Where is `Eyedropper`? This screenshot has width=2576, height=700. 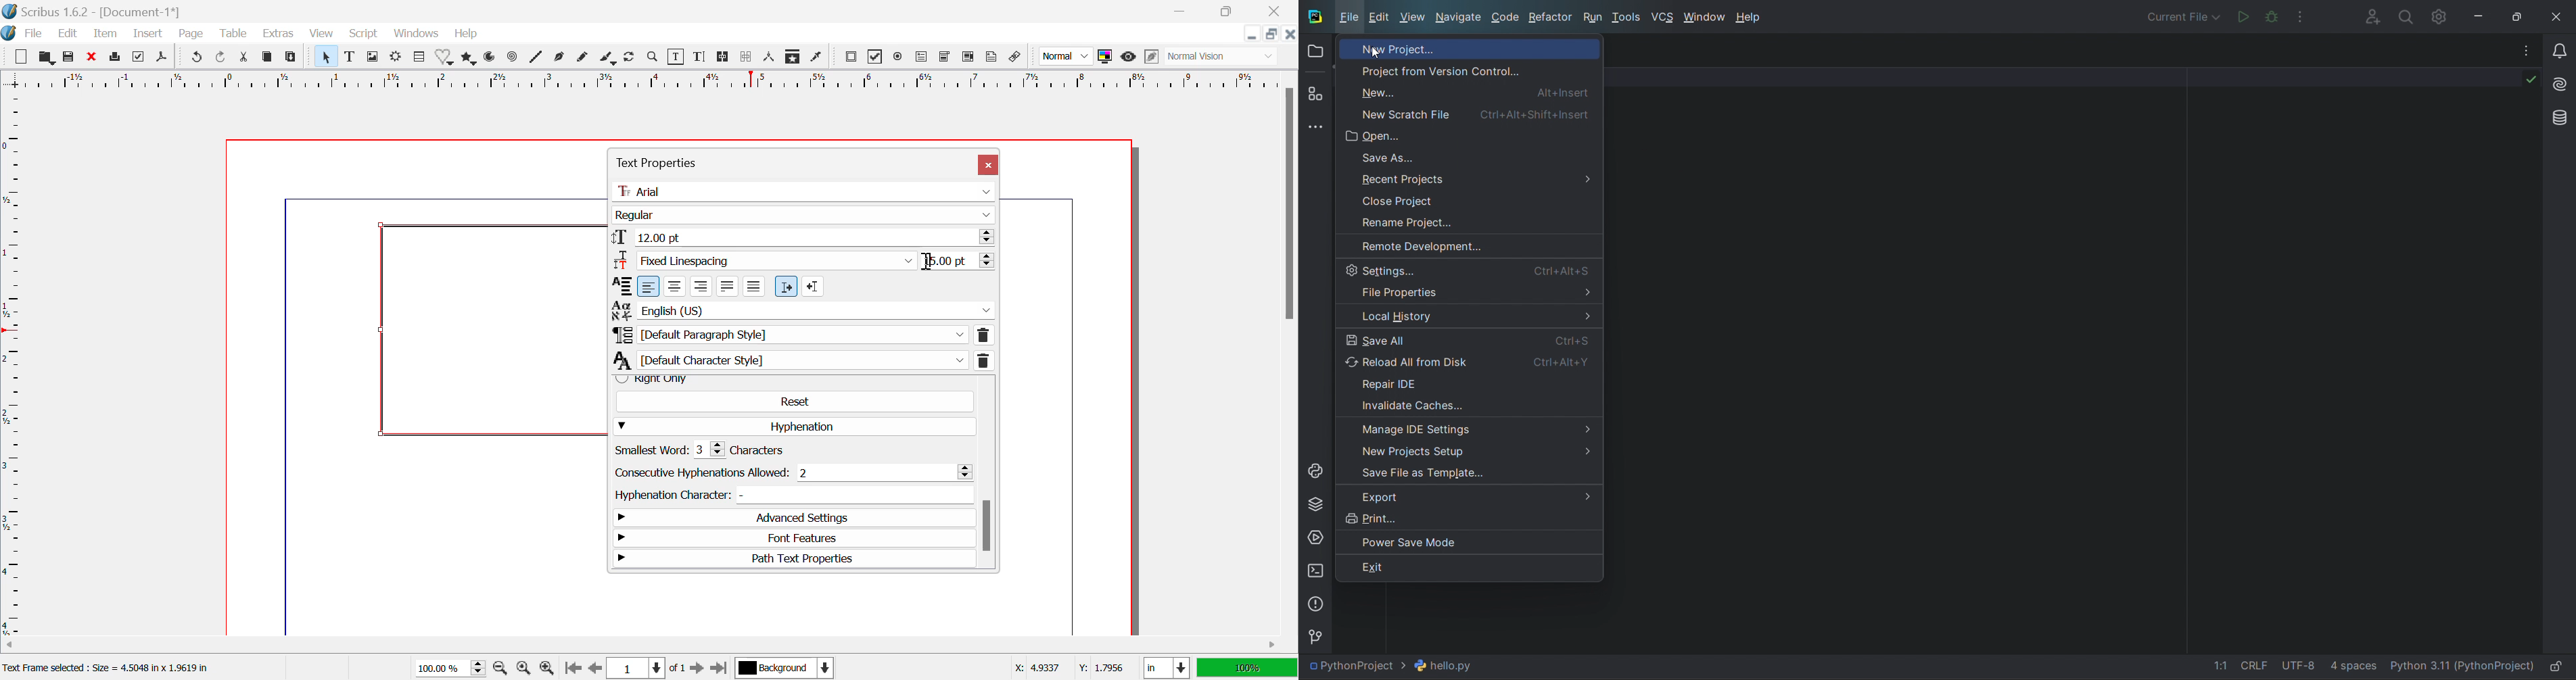 Eyedropper is located at coordinates (818, 56).